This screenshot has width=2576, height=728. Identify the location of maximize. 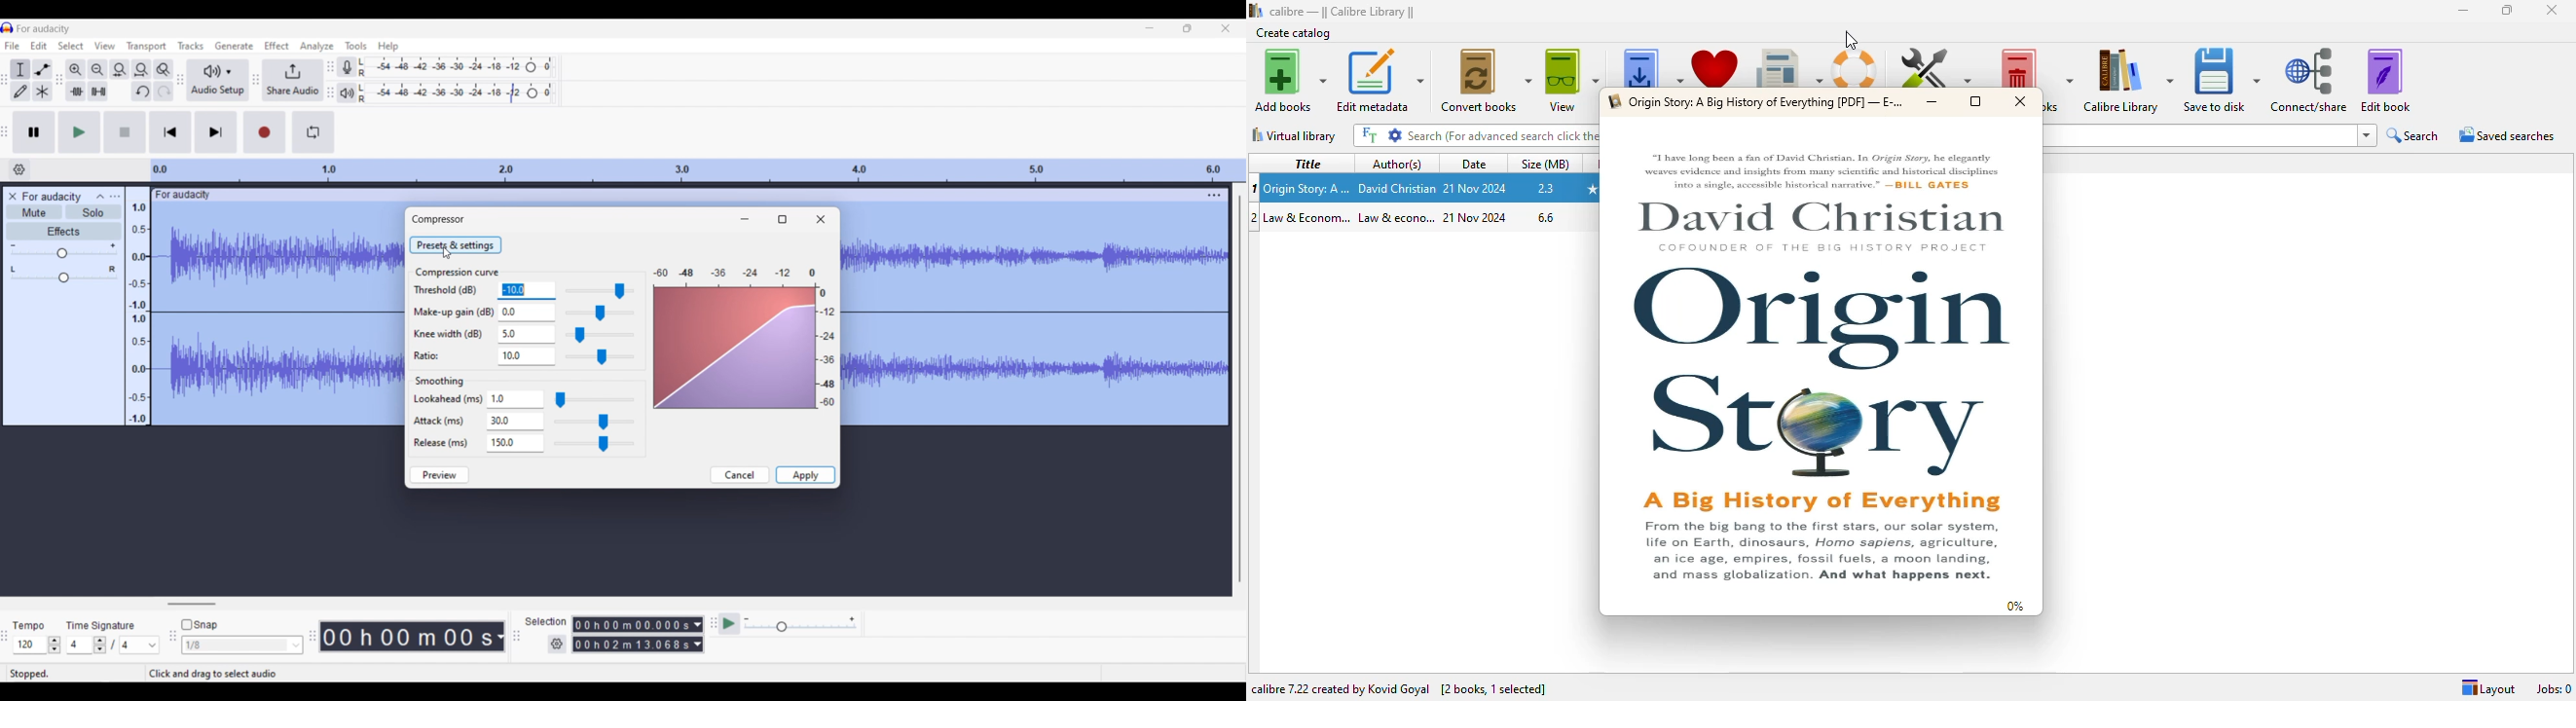
(2507, 11).